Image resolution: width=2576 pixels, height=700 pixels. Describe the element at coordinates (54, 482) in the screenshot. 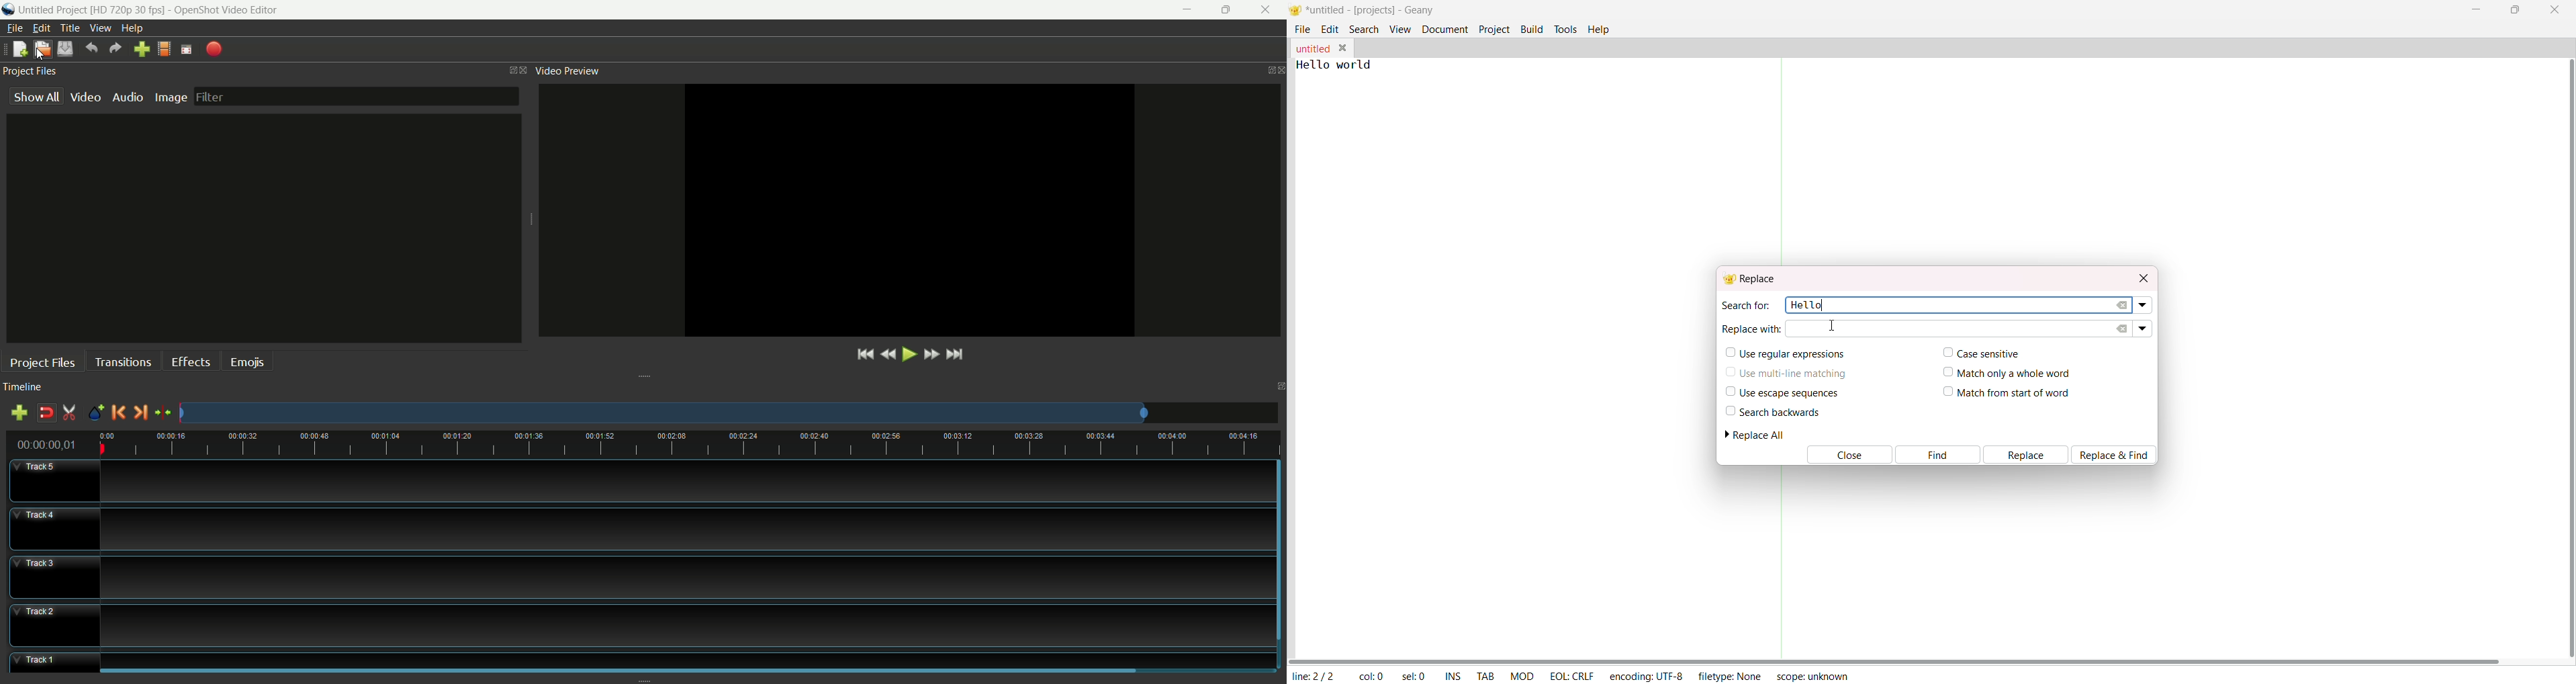

I see `track5` at that location.